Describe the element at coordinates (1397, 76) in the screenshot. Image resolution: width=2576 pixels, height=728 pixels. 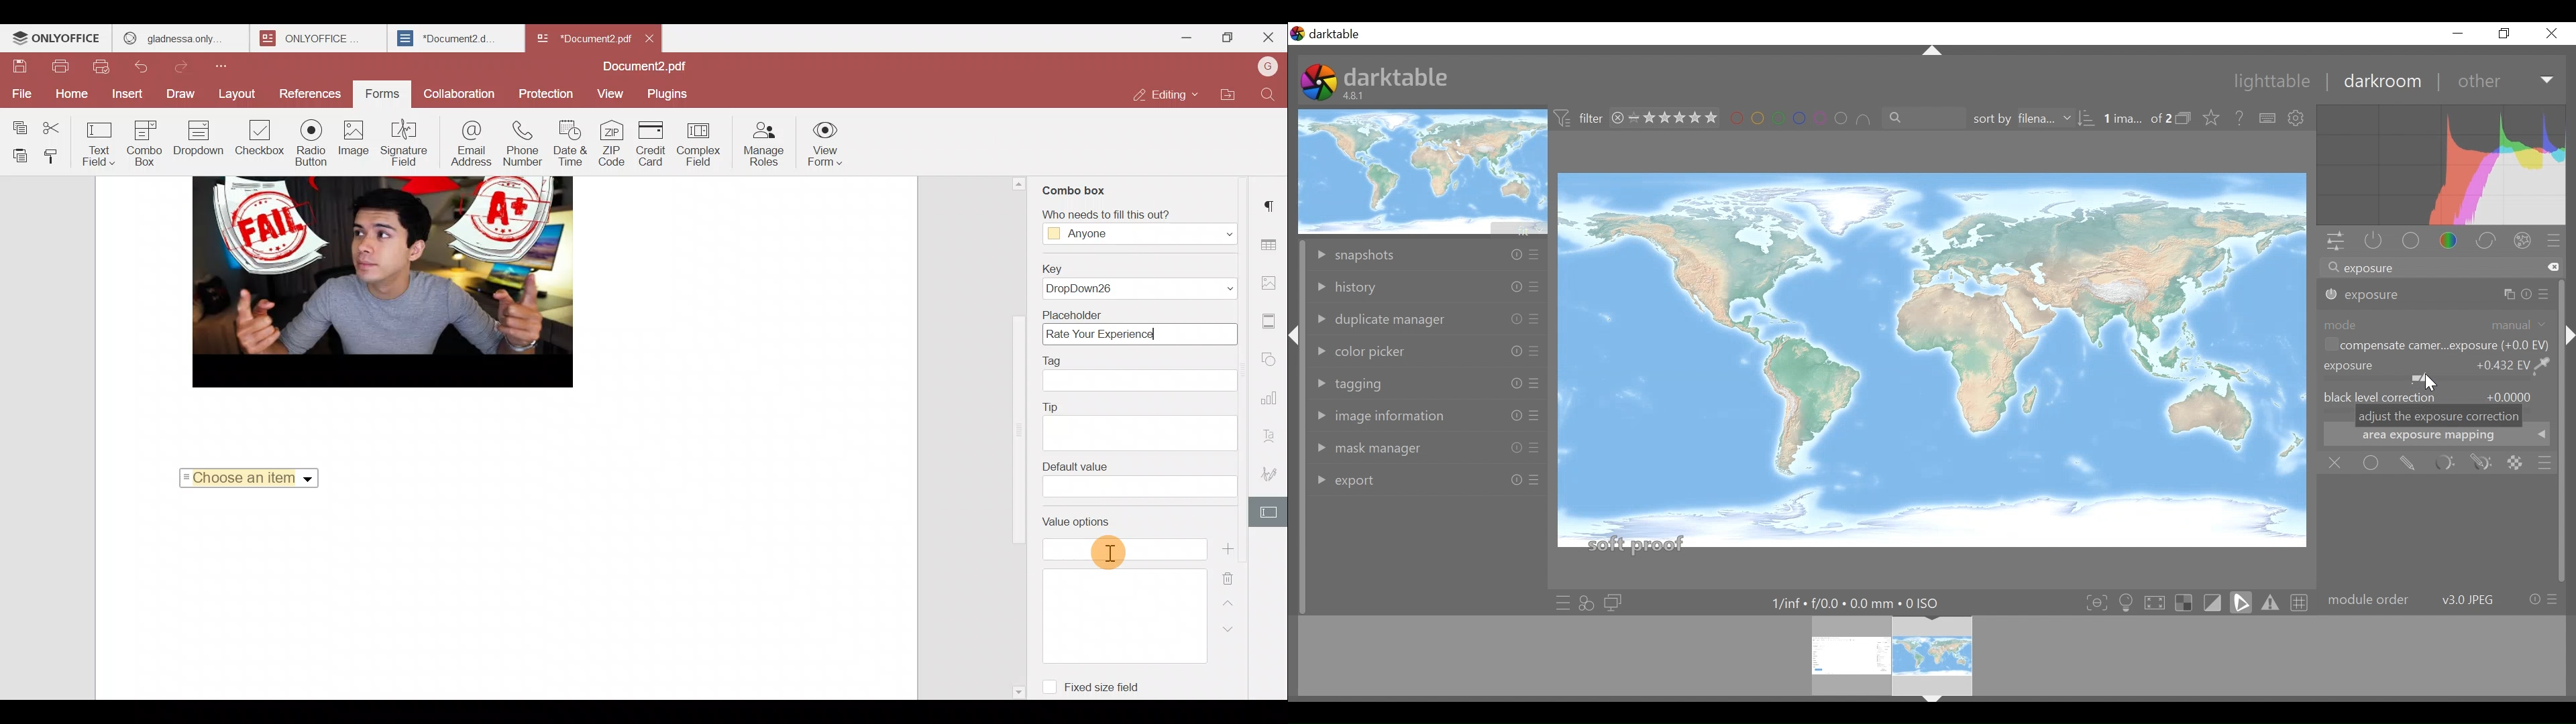
I see `darktable` at that location.